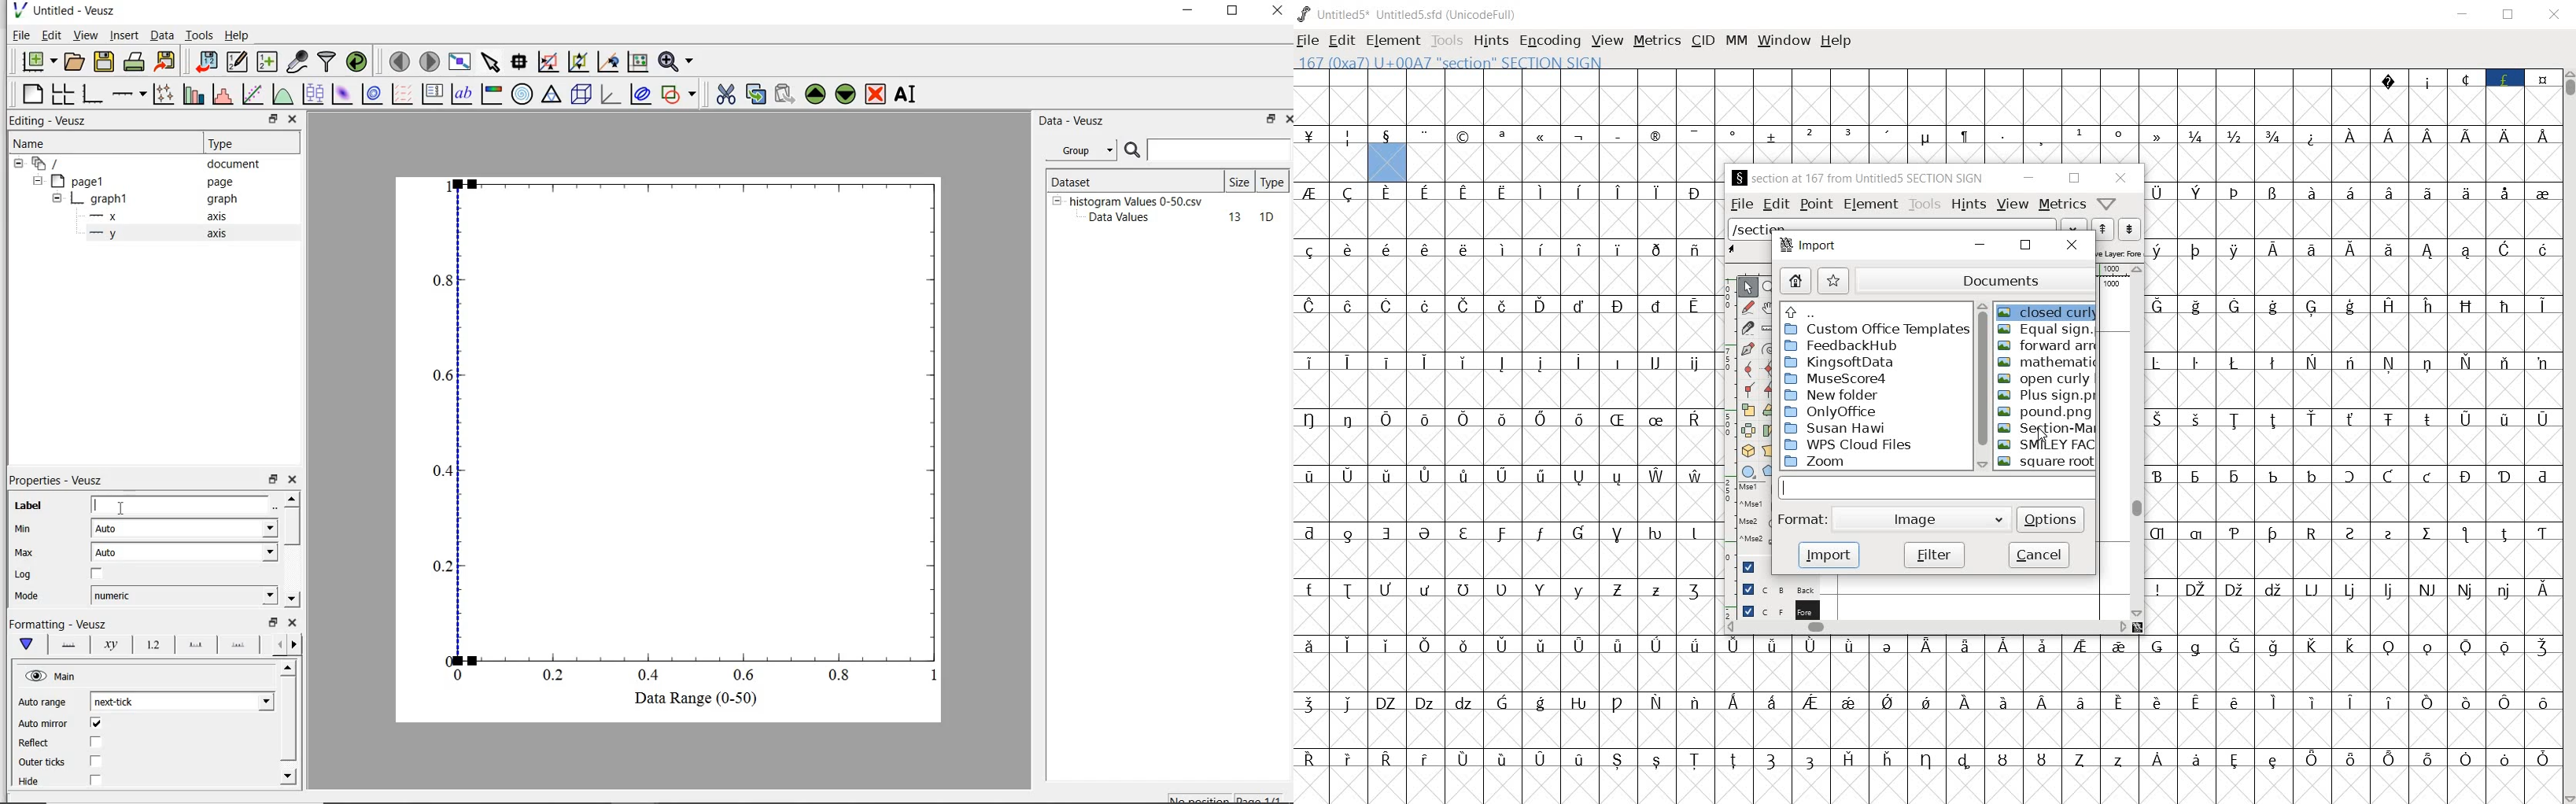  I want to click on empty cells, so click(2353, 164).